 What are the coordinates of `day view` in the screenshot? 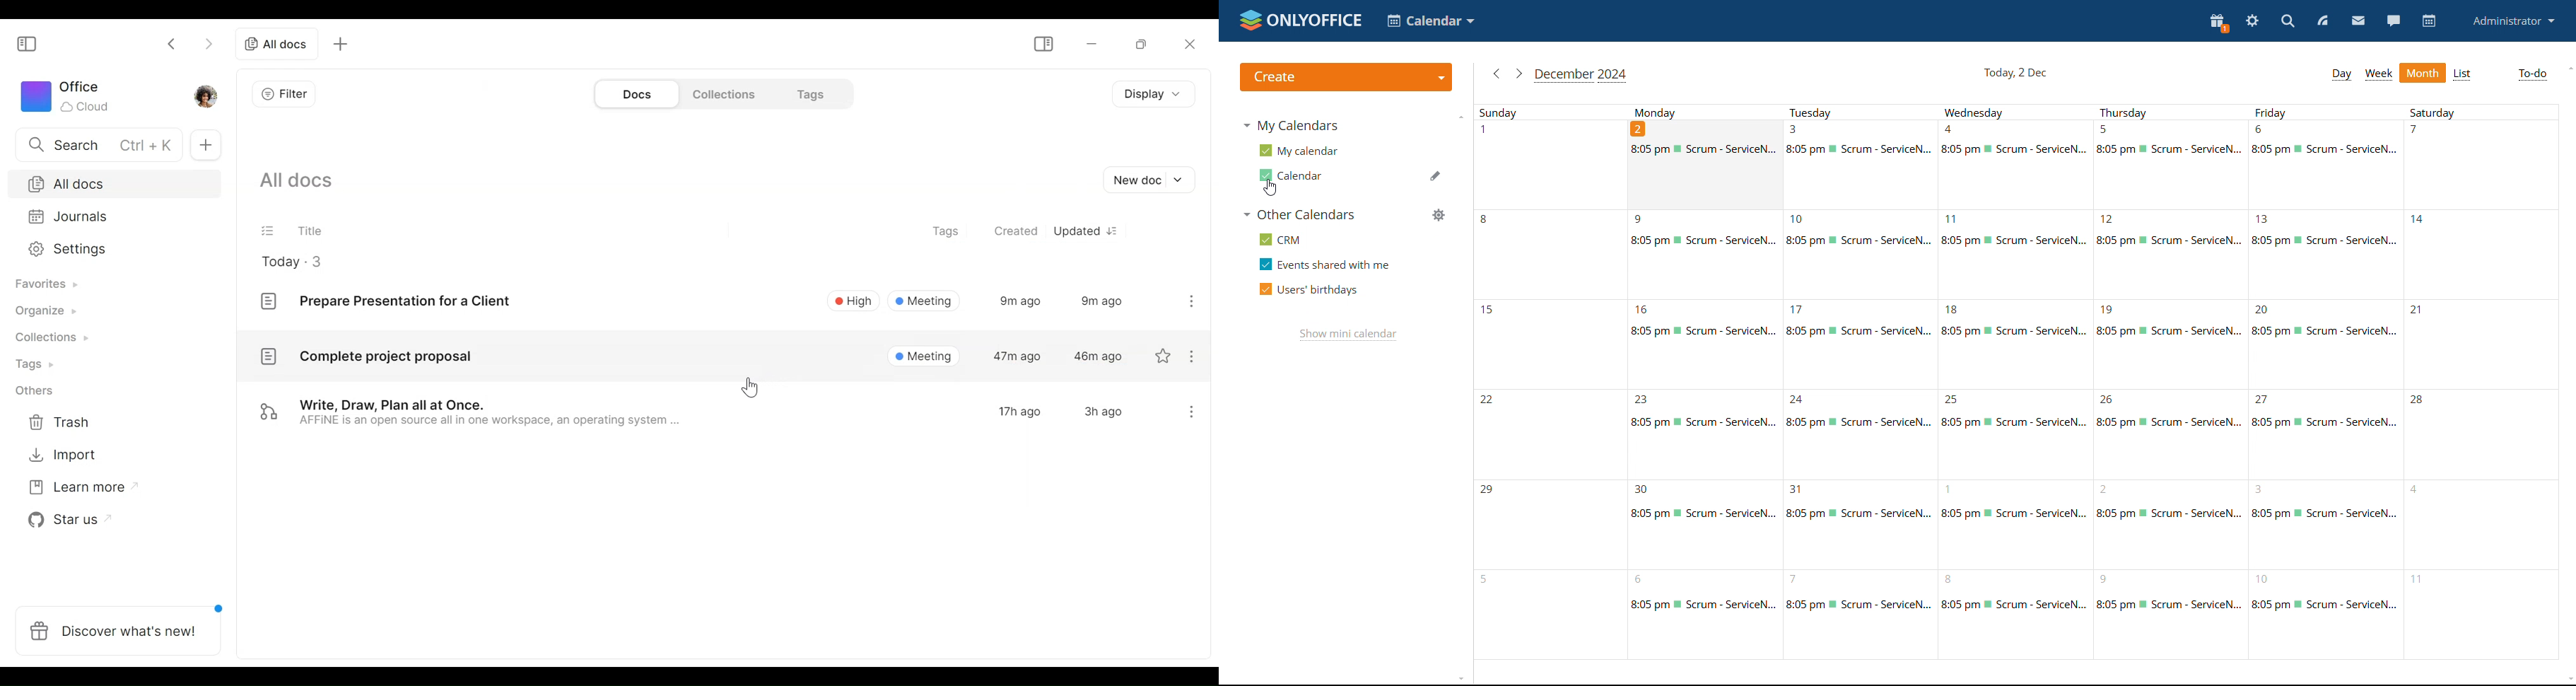 It's located at (2342, 74).